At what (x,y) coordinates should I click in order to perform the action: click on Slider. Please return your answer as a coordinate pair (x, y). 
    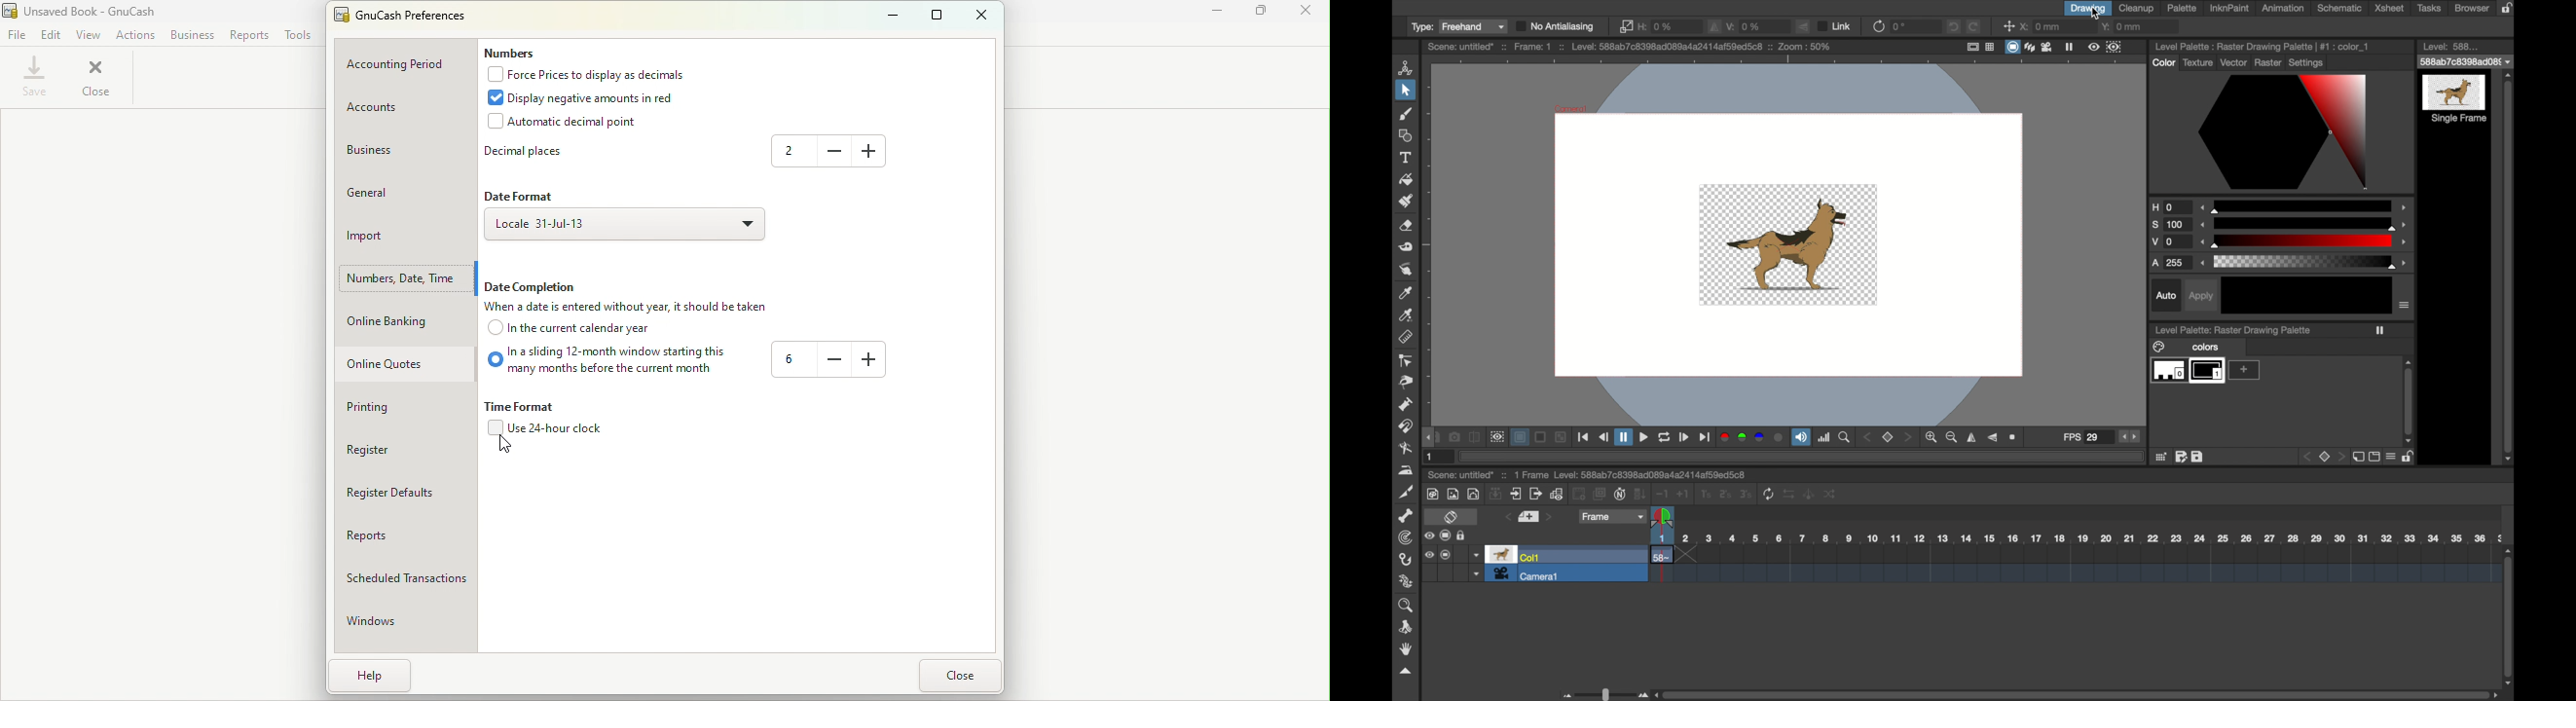
    Looking at the image, I should click on (2305, 208).